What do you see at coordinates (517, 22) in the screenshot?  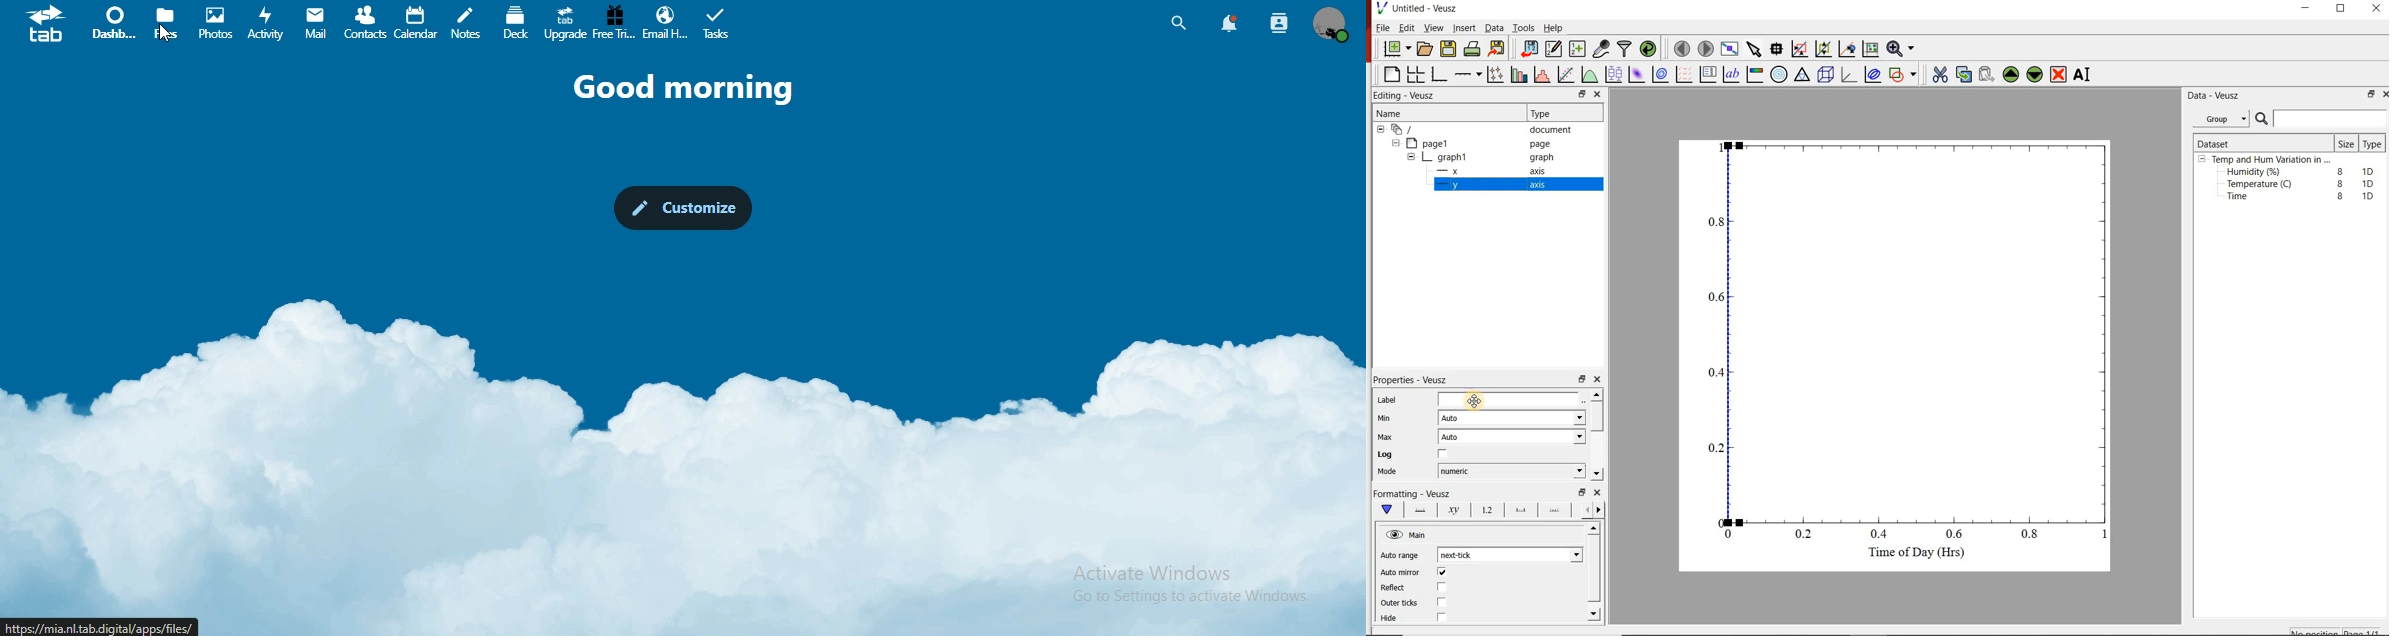 I see `deck` at bounding box center [517, 22].